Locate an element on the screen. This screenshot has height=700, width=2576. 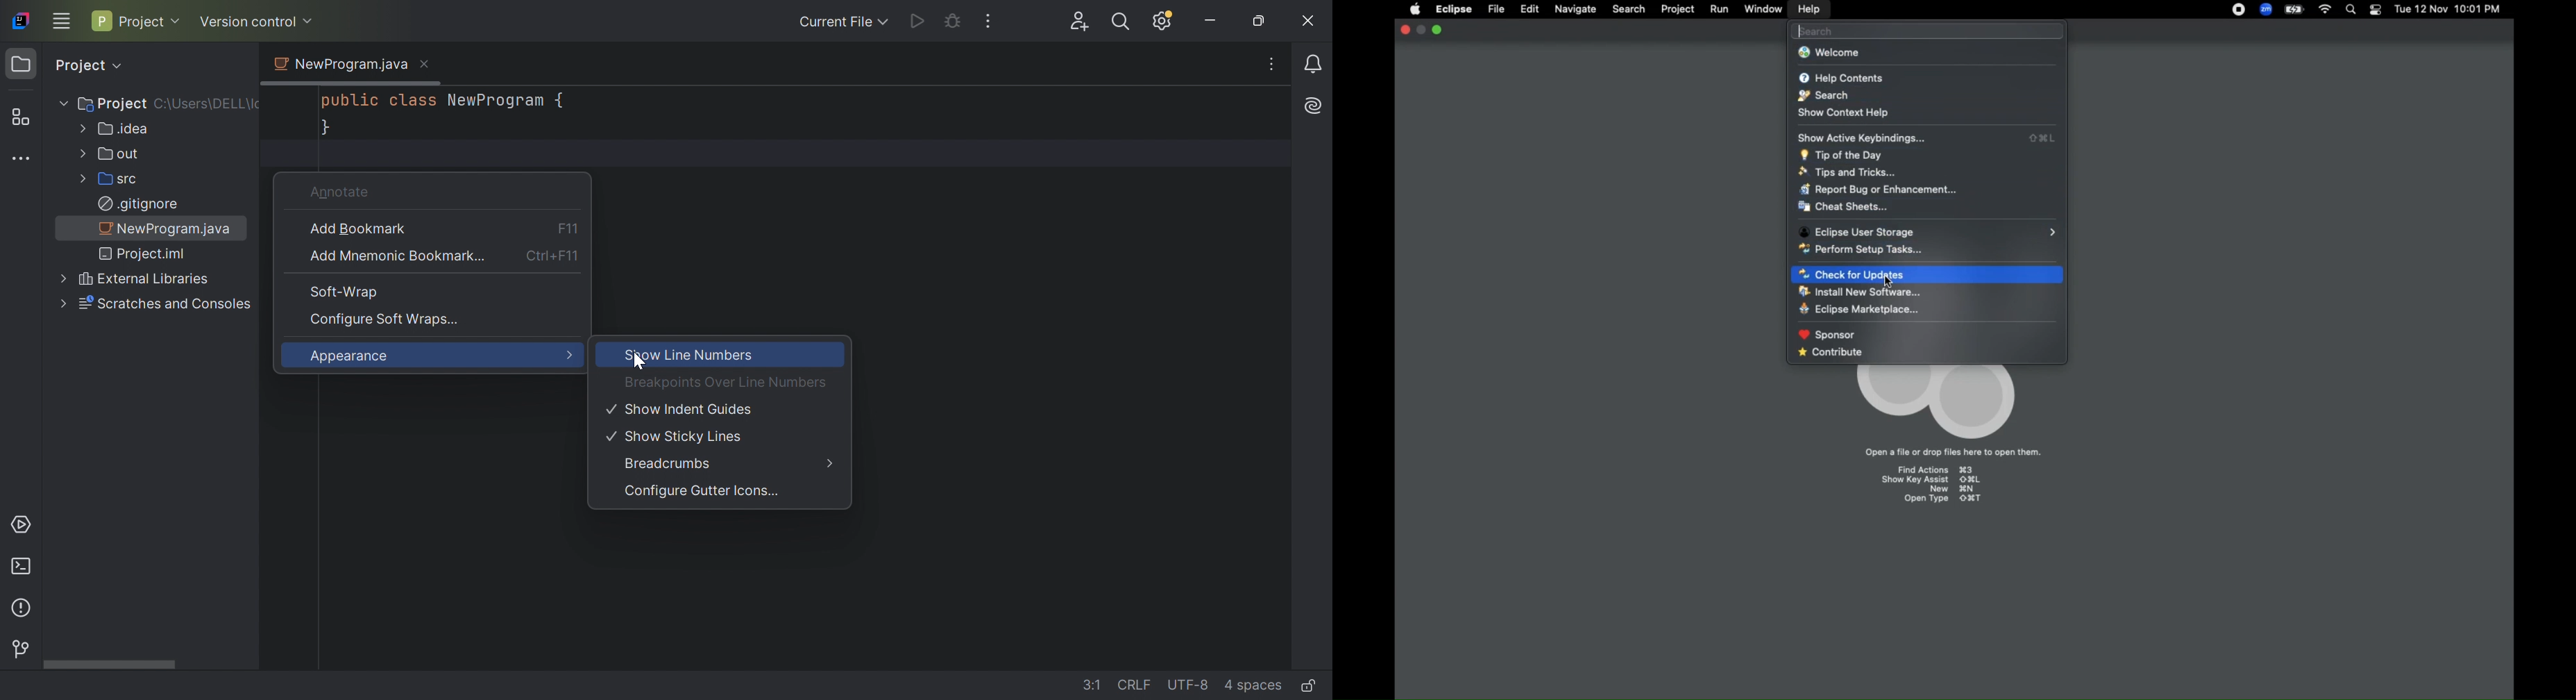
Help Contents is located at coordinates (1928, 78).